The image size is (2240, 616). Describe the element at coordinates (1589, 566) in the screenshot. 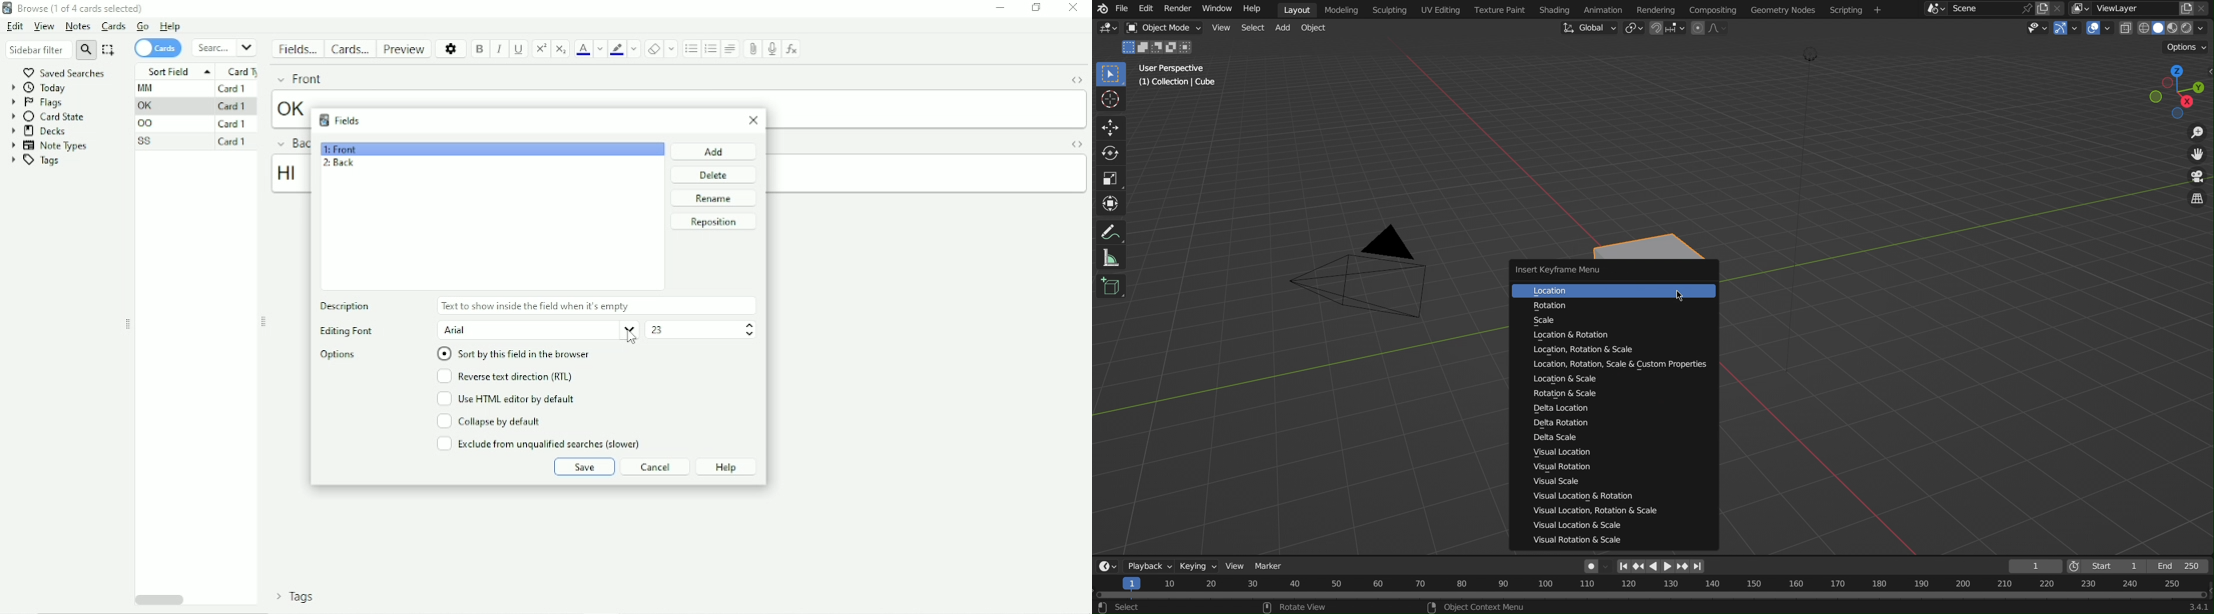

I see `Auto Keying` at that location.